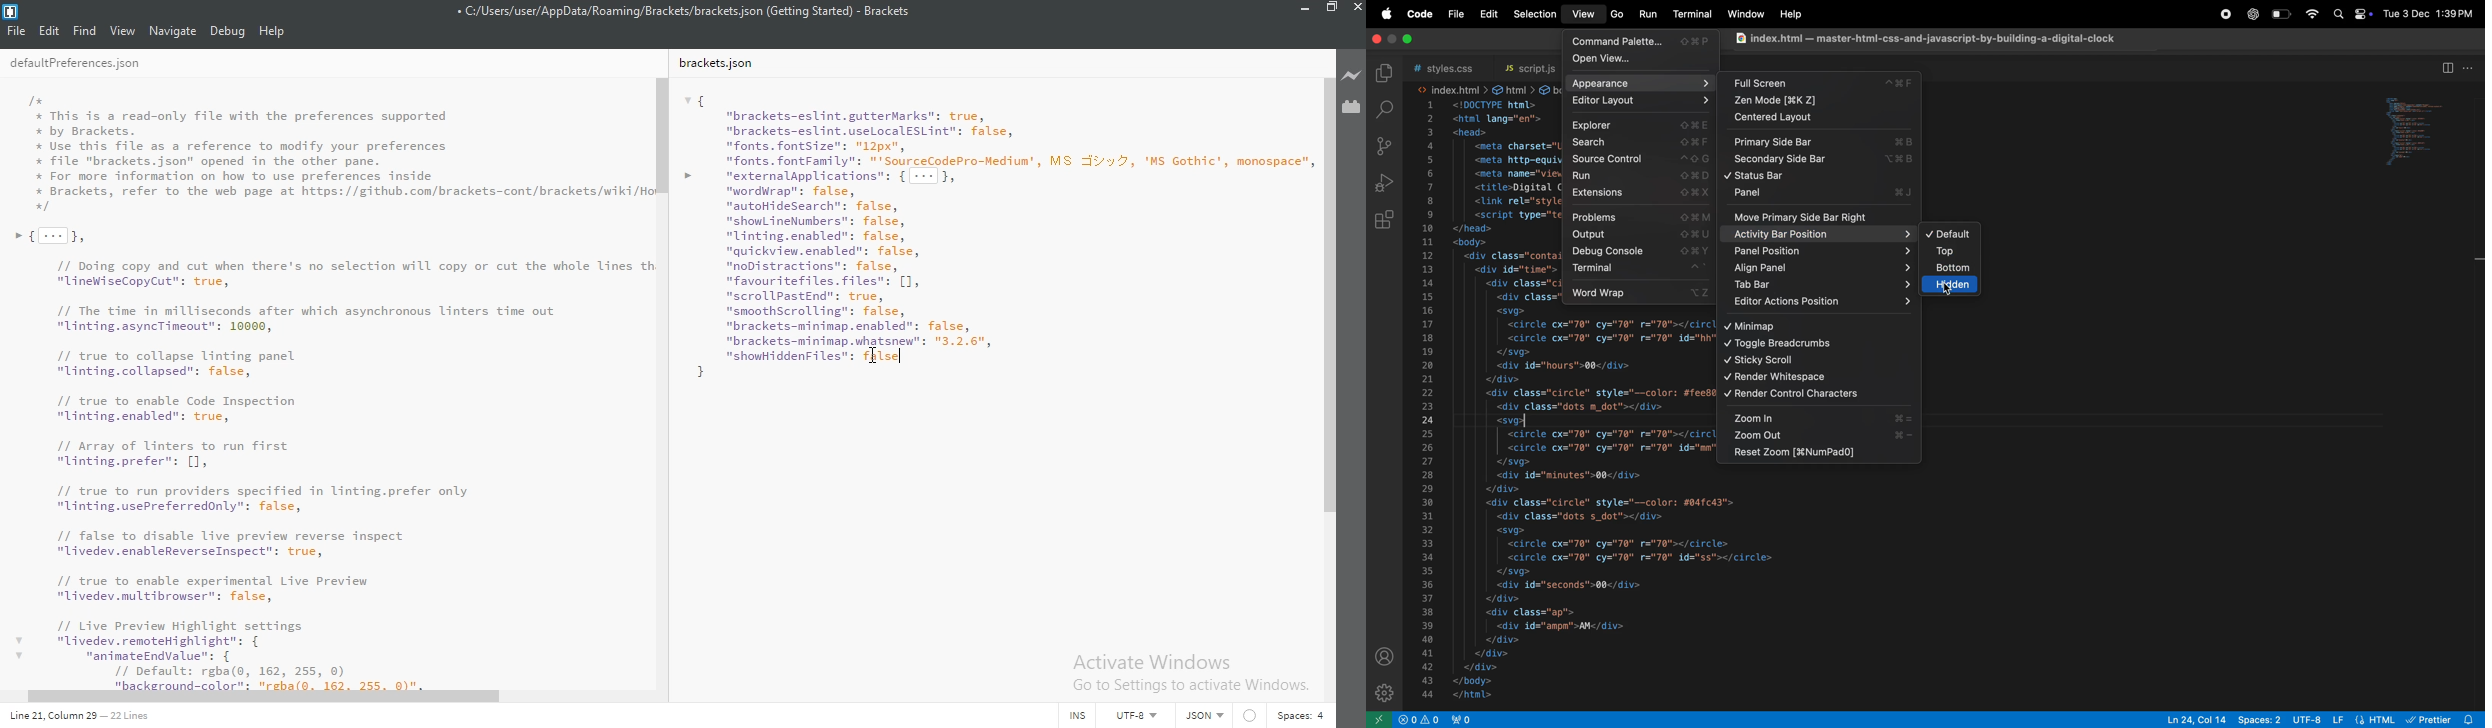  I want to click on Edit, so click(49, 31).